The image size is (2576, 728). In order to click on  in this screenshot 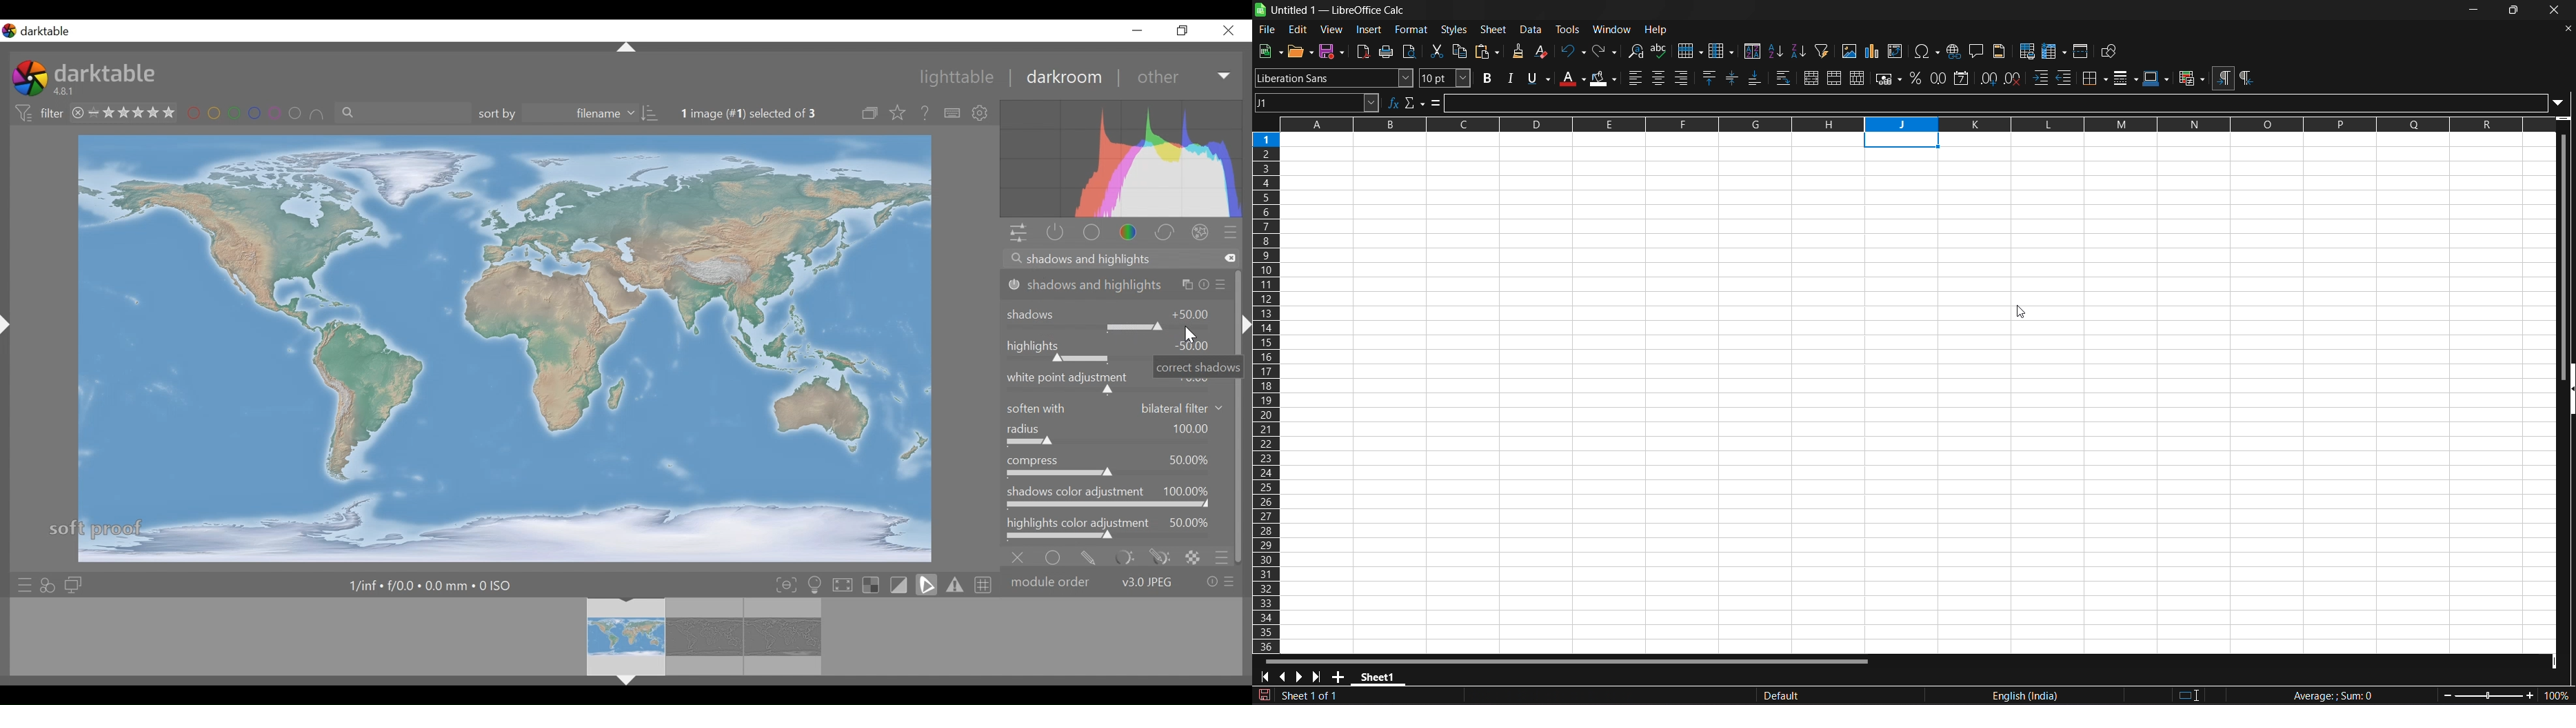, I will do `click(1075, 382)`.